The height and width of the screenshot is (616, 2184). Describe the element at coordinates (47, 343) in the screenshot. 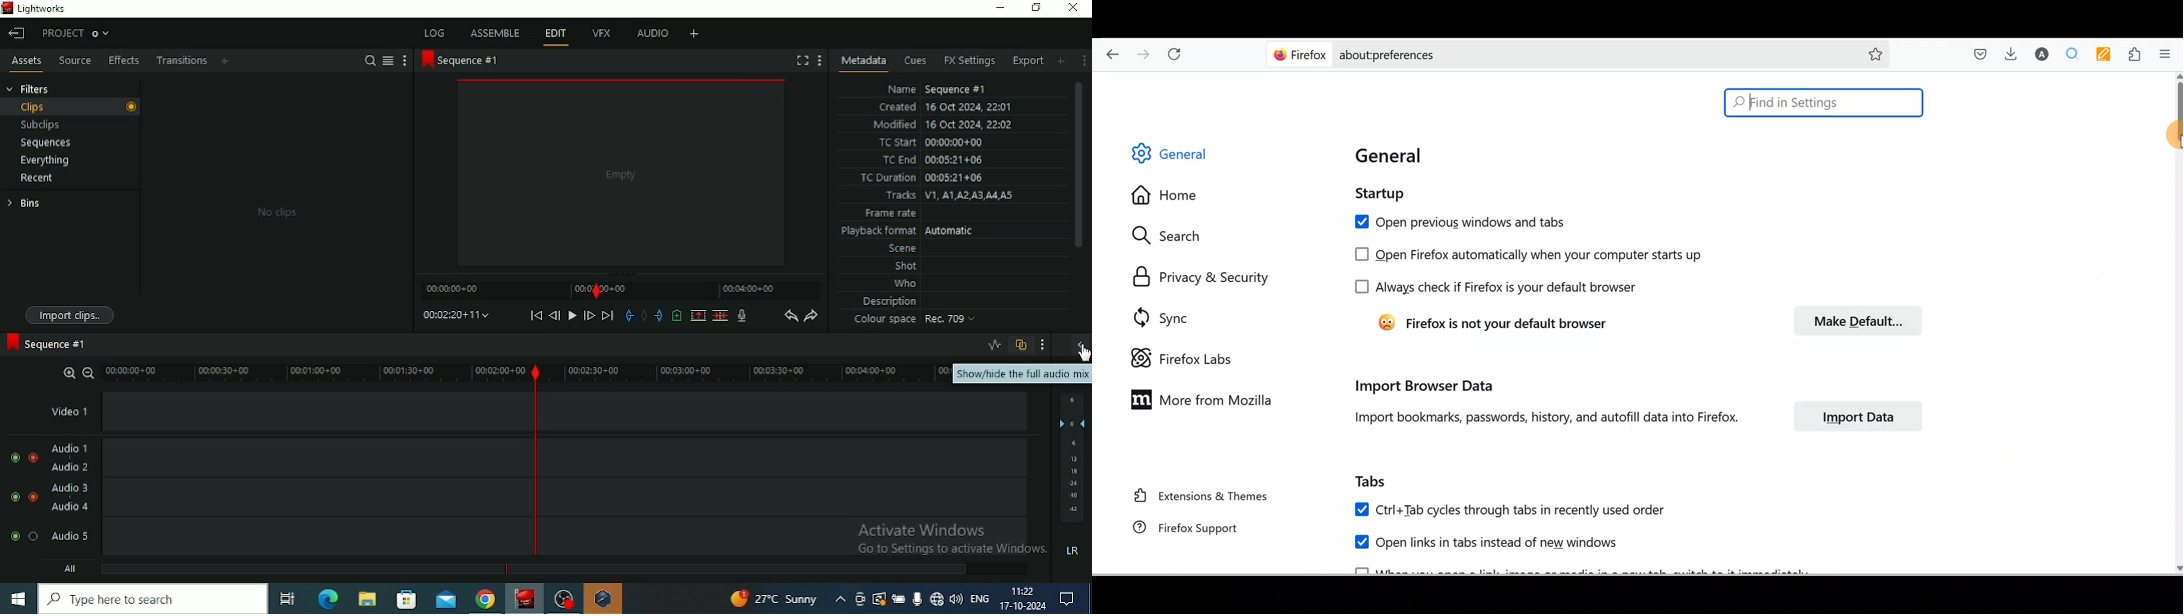

I see `Sequence #1` at that location.